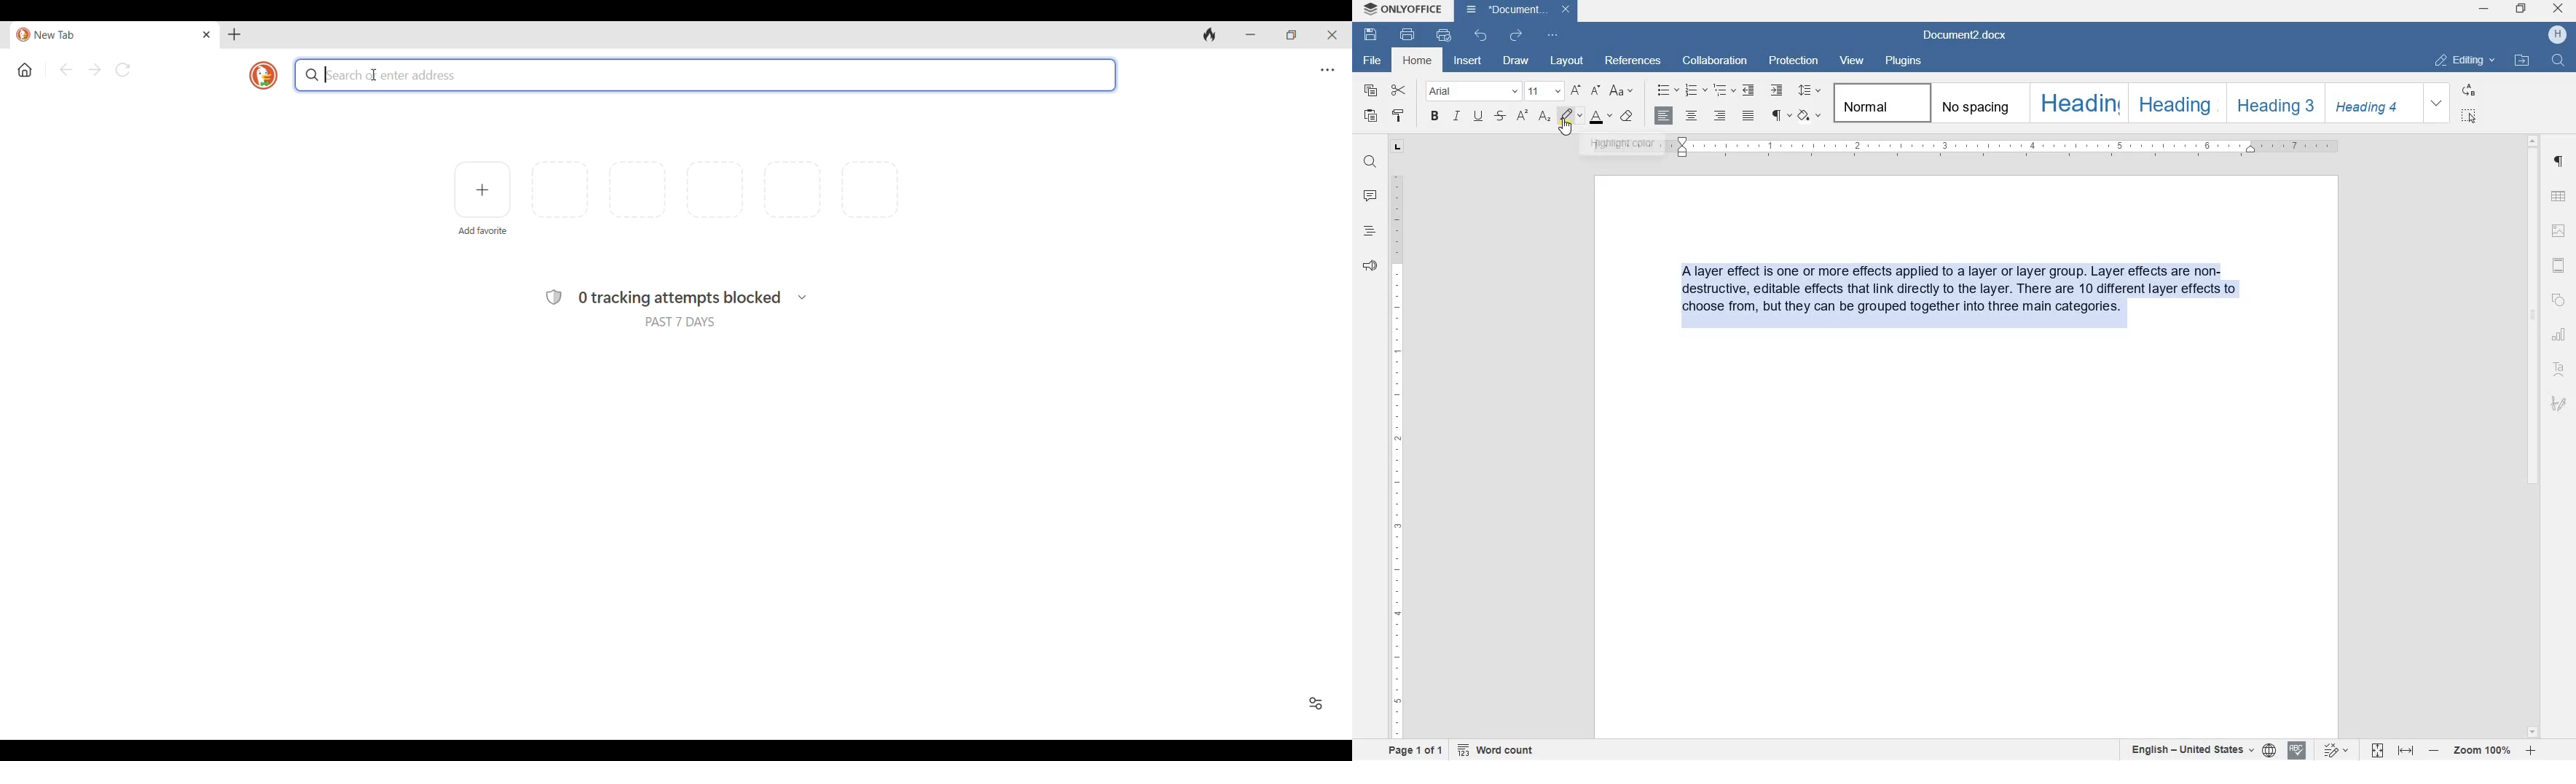 The width and height of the screenshot is (2576, 784). Describe the element at coordinates (2559, 370) in the screenshot. I see `text art` at that location.